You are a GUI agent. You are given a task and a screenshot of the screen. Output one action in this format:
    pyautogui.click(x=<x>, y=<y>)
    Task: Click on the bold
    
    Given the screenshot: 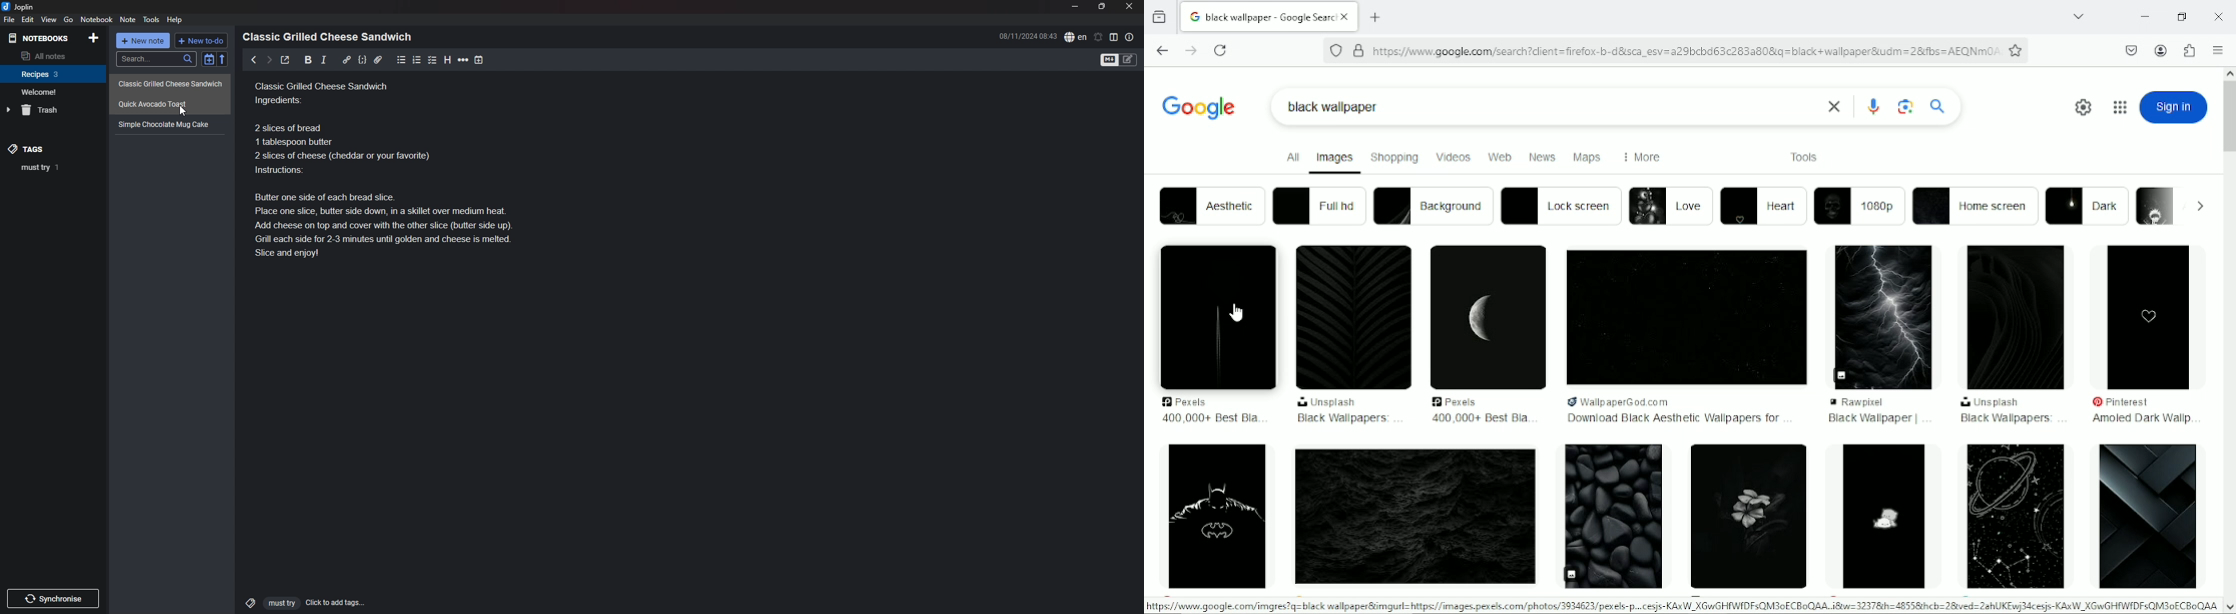 What is the action you would take?
    pyautogui.click(x=305, y=60)
    